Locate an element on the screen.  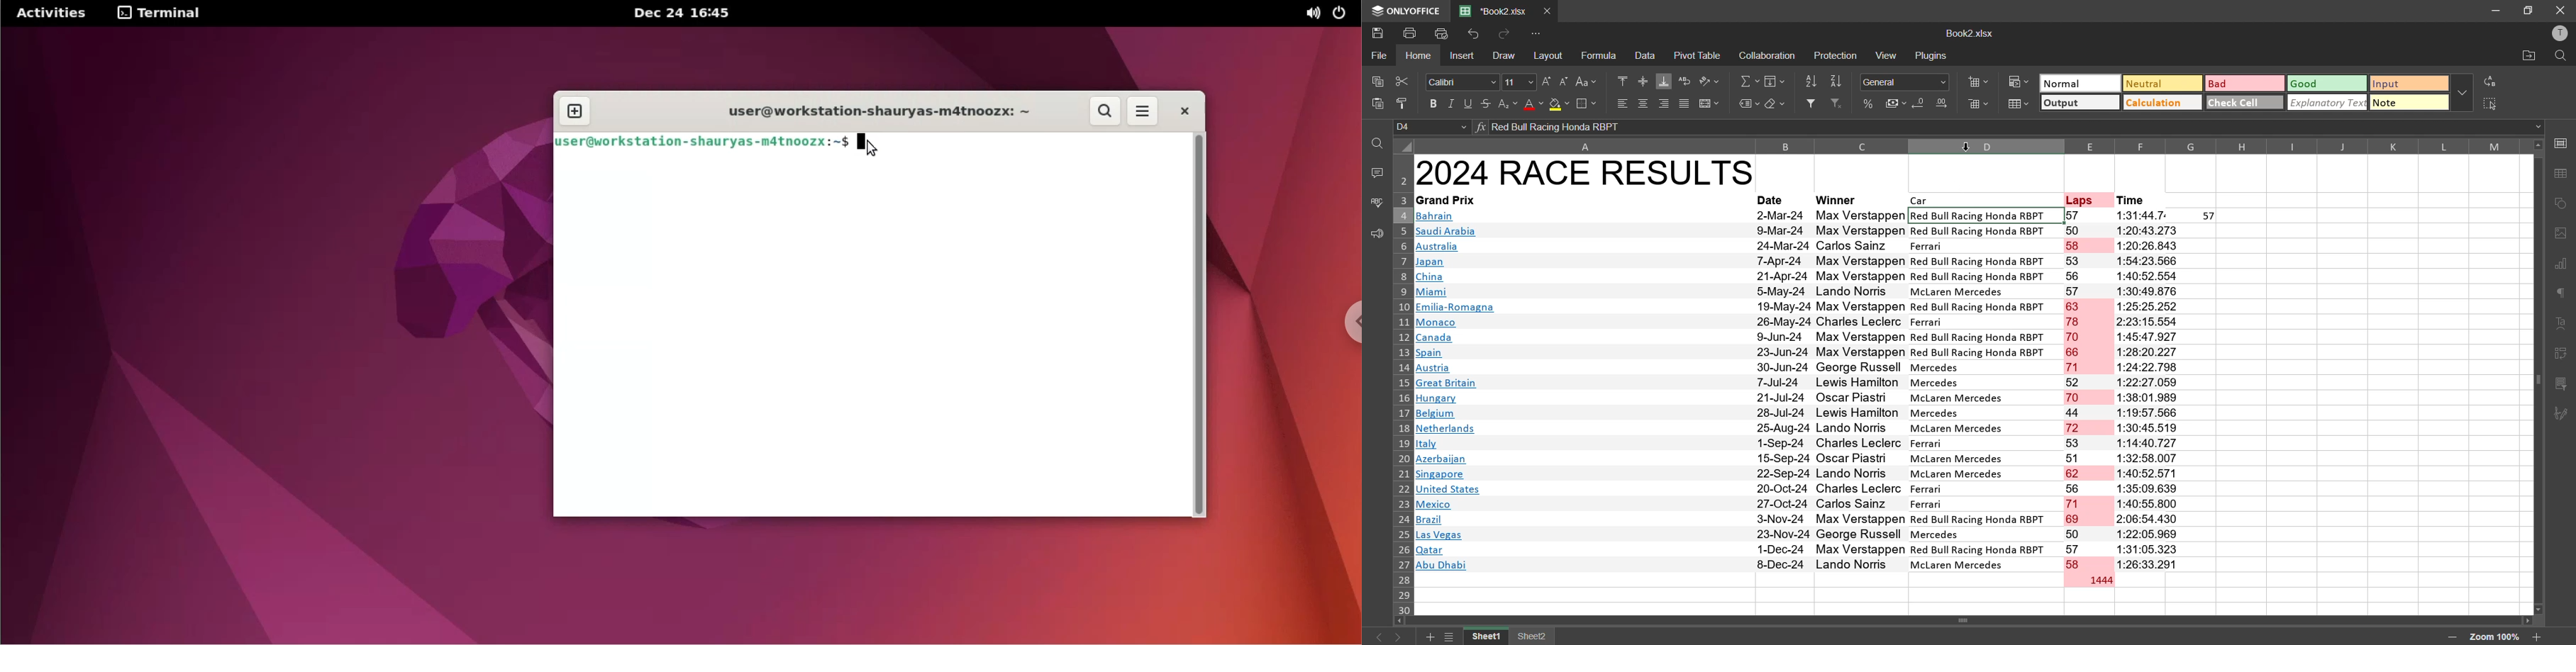
format as table is located at coordinates (2020, 105).